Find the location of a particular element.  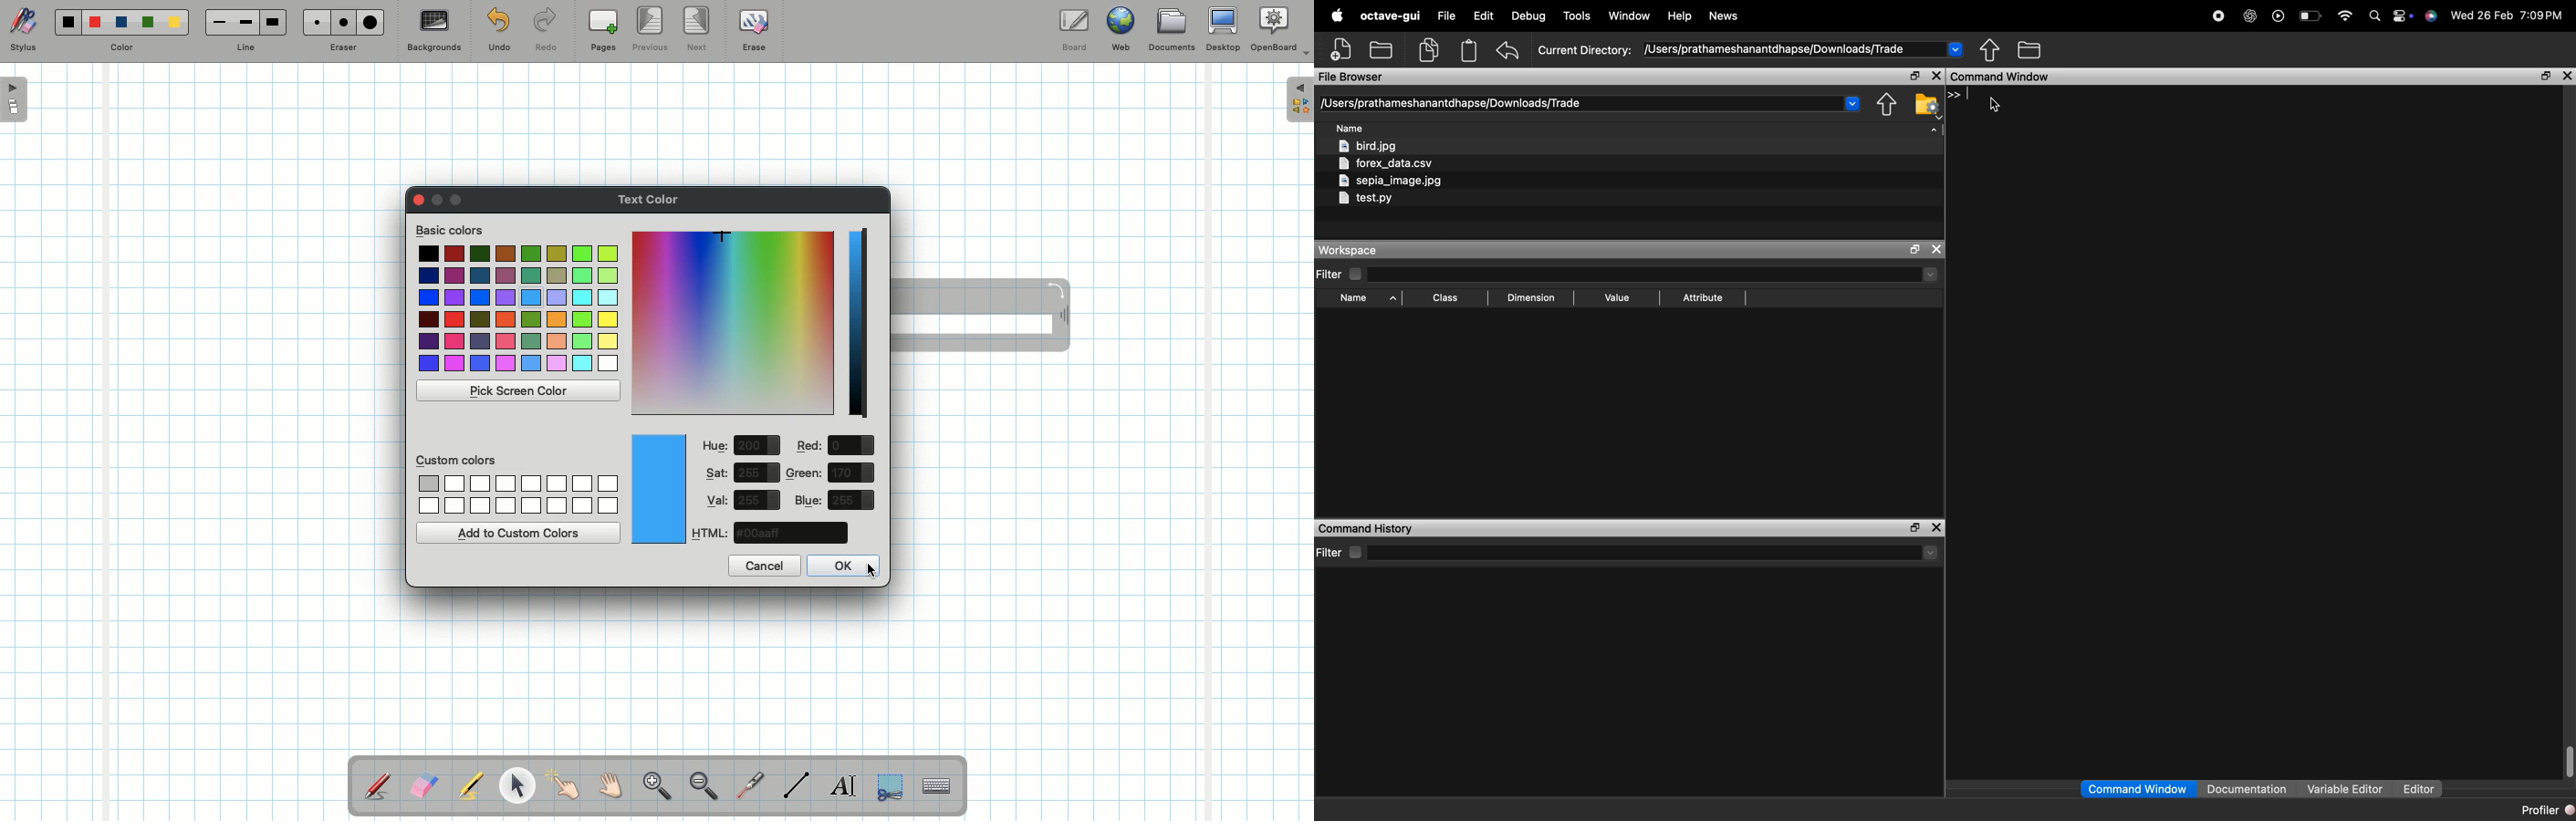

edit is located at coordinates (1486, 16).